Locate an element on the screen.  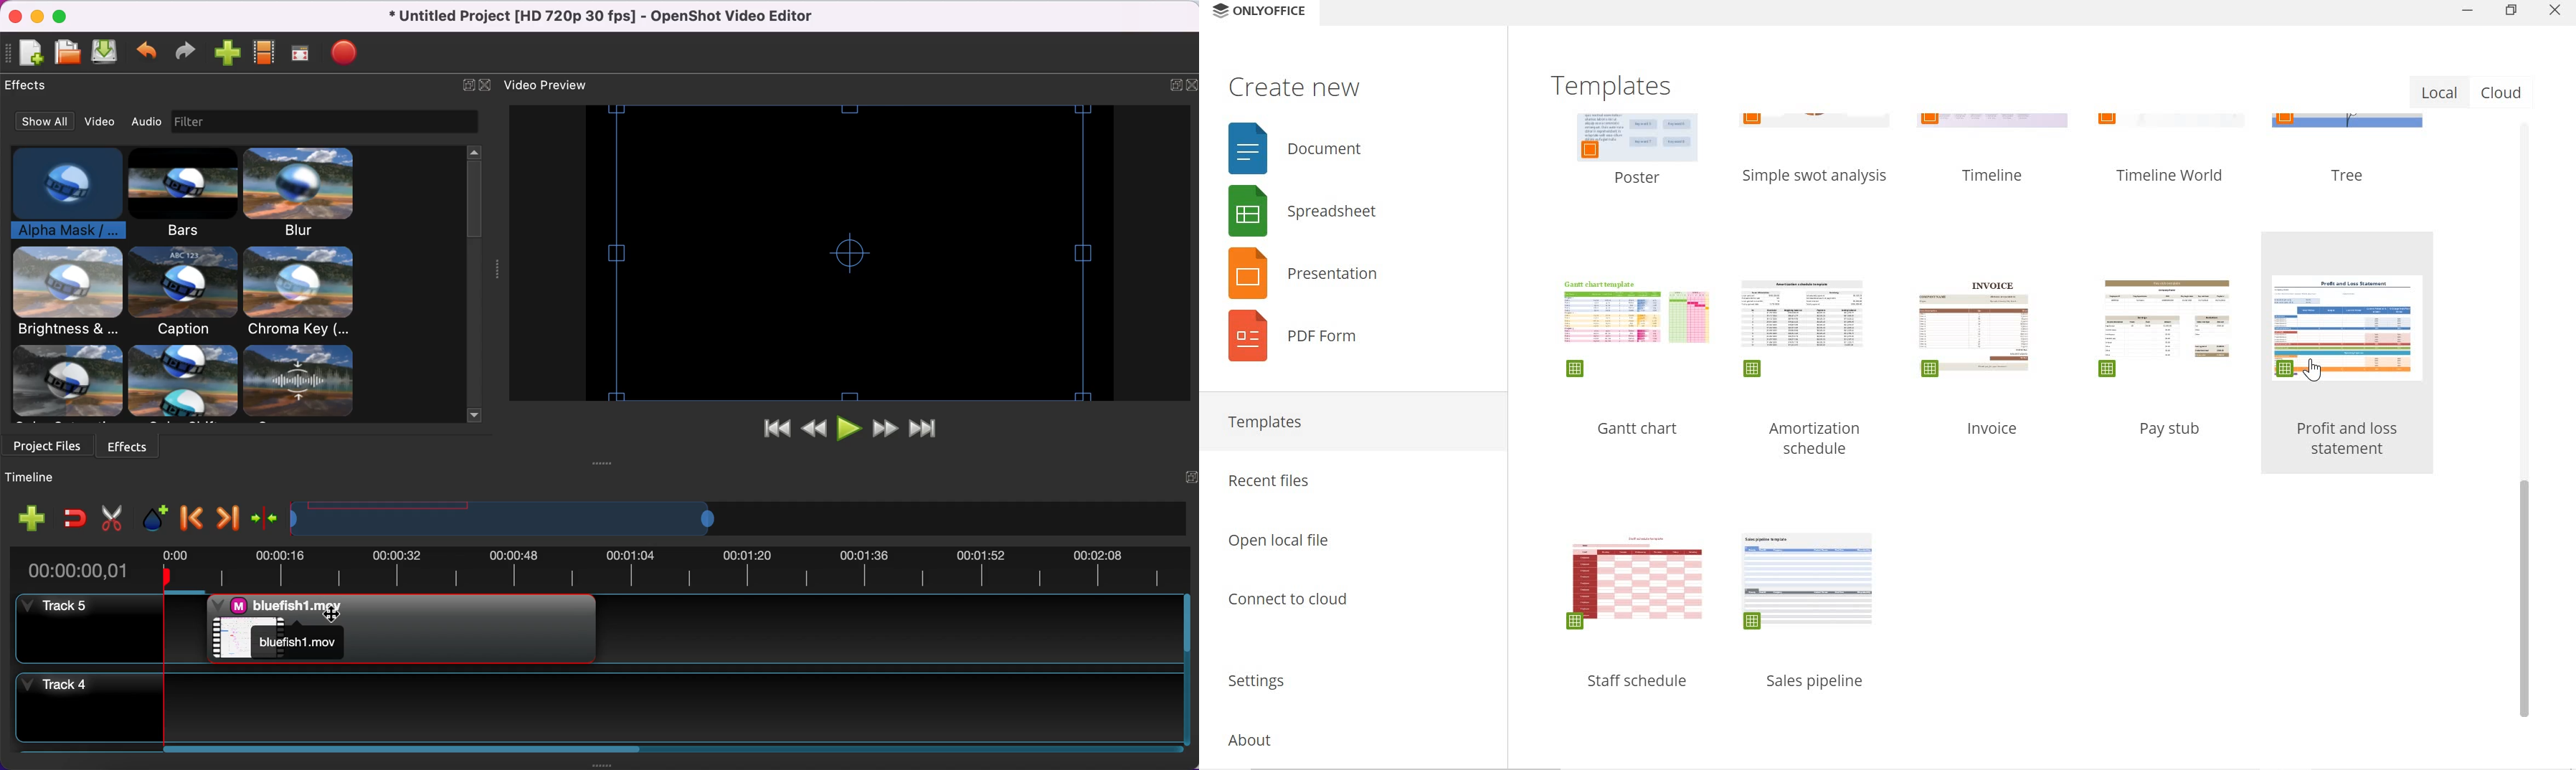
Tree is located at coordinates (2352, 174).